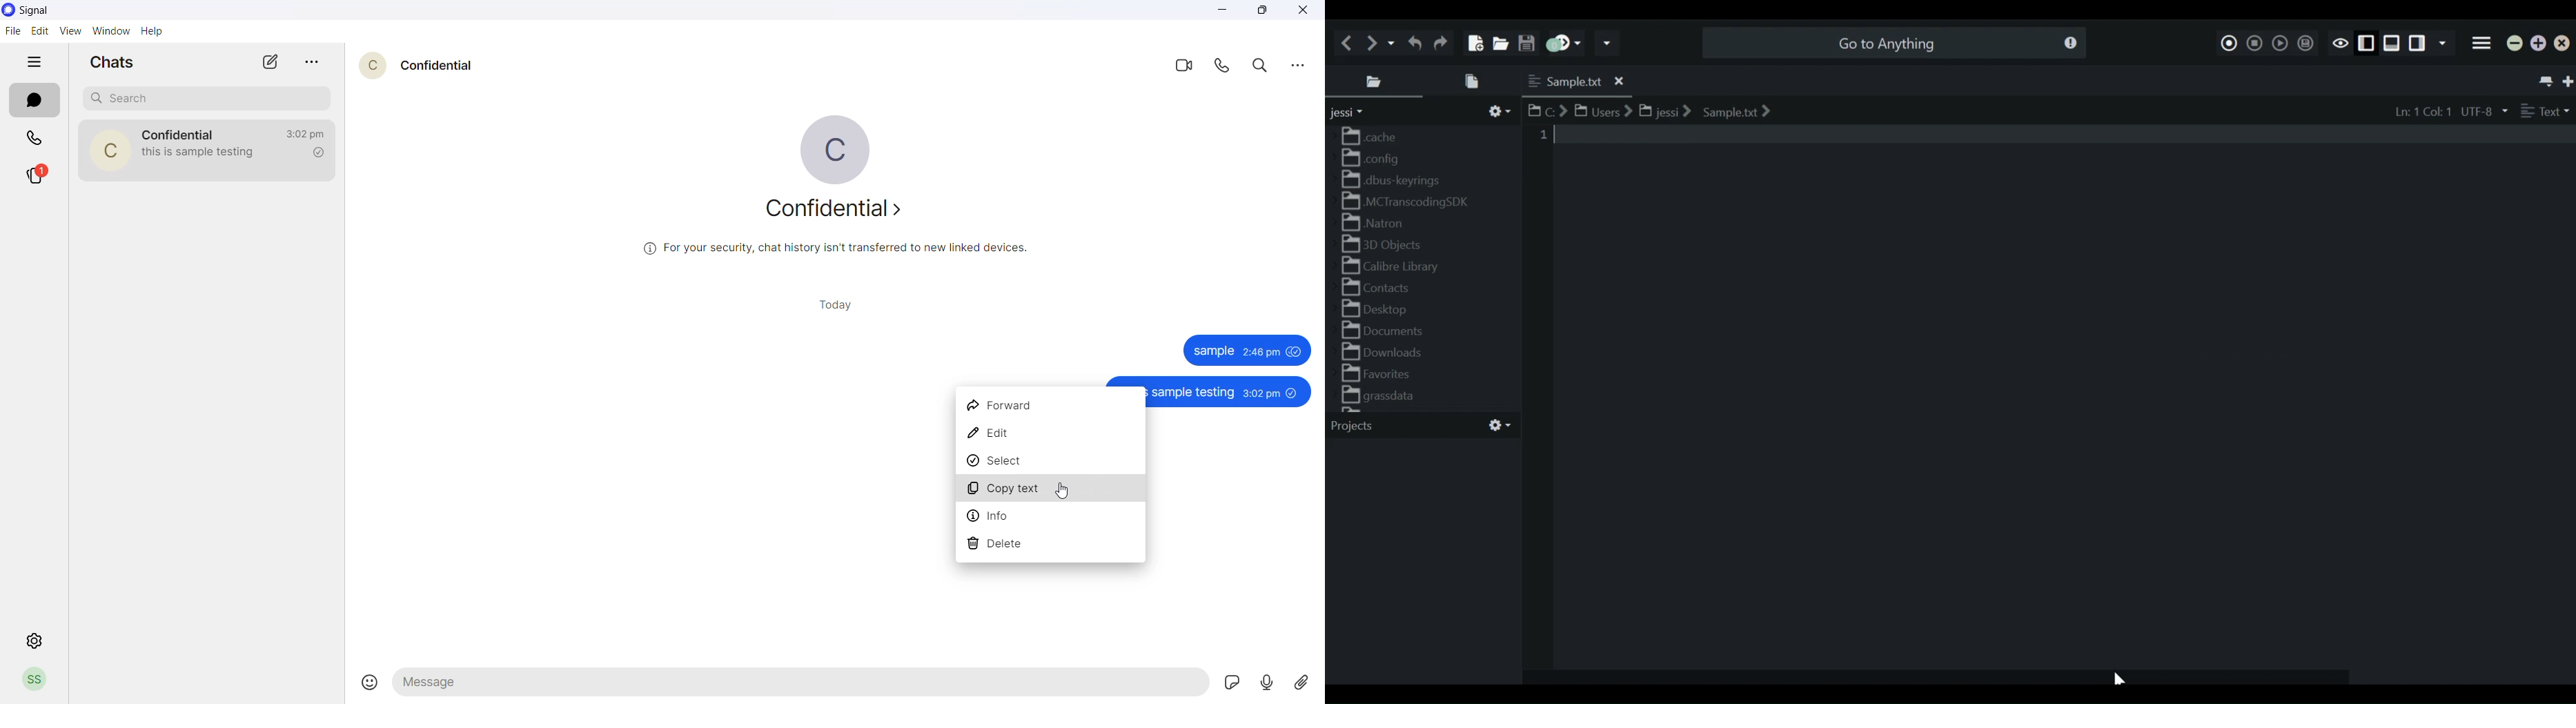  I want to click on New Tab, so click(2566, 81).